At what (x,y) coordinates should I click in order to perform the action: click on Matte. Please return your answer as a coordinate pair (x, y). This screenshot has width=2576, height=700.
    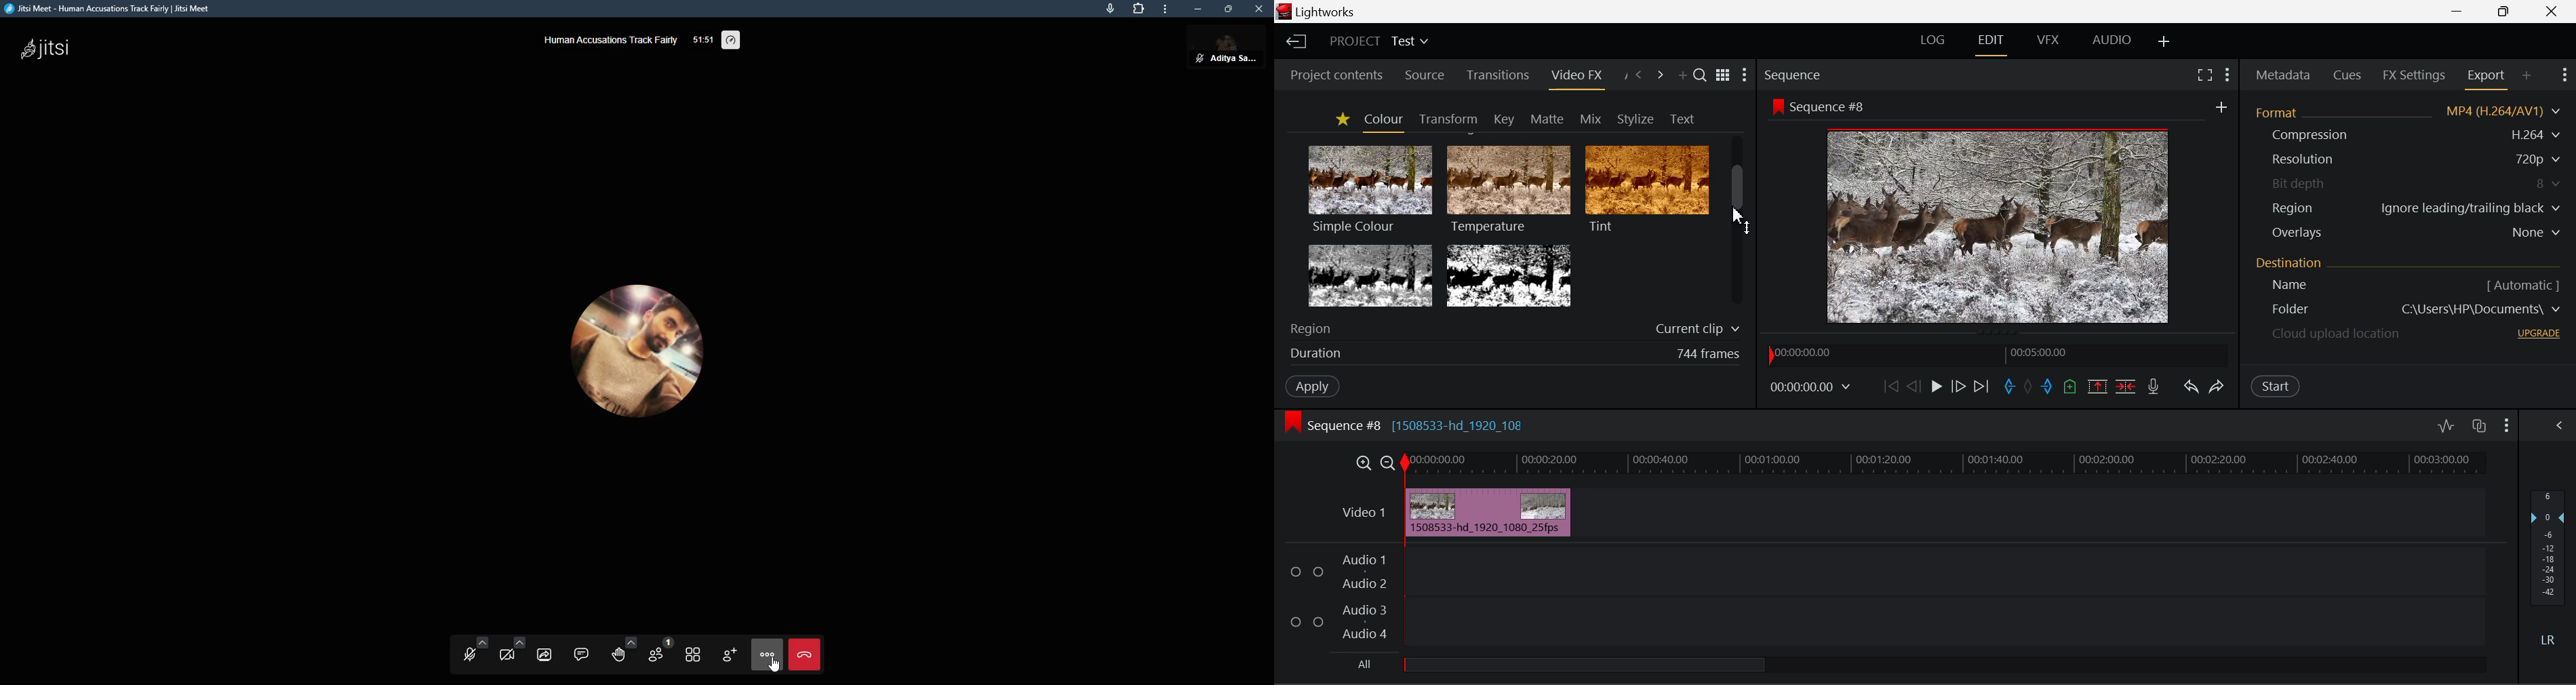
    Looking at the image, I should click on (1547, 119).